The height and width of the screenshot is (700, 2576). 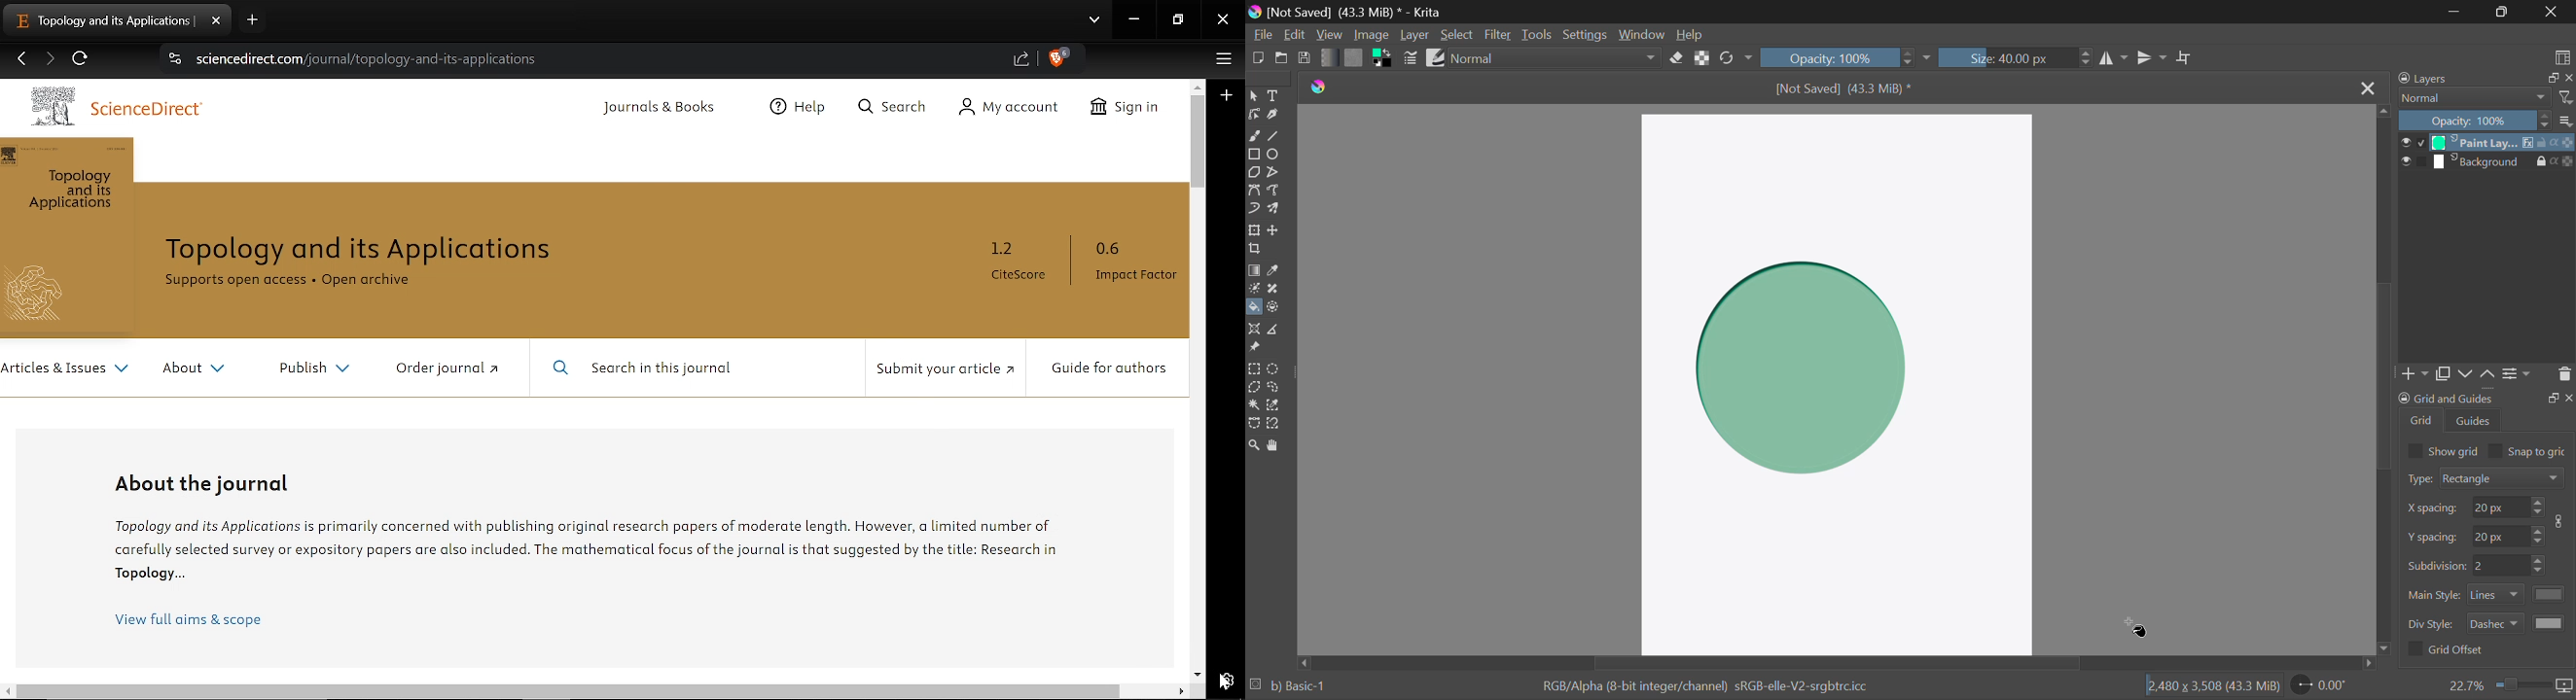 What do you see at coordinates (2388, 645) in the screenshot?
I see `move down` at bounding box center [2388, 645].